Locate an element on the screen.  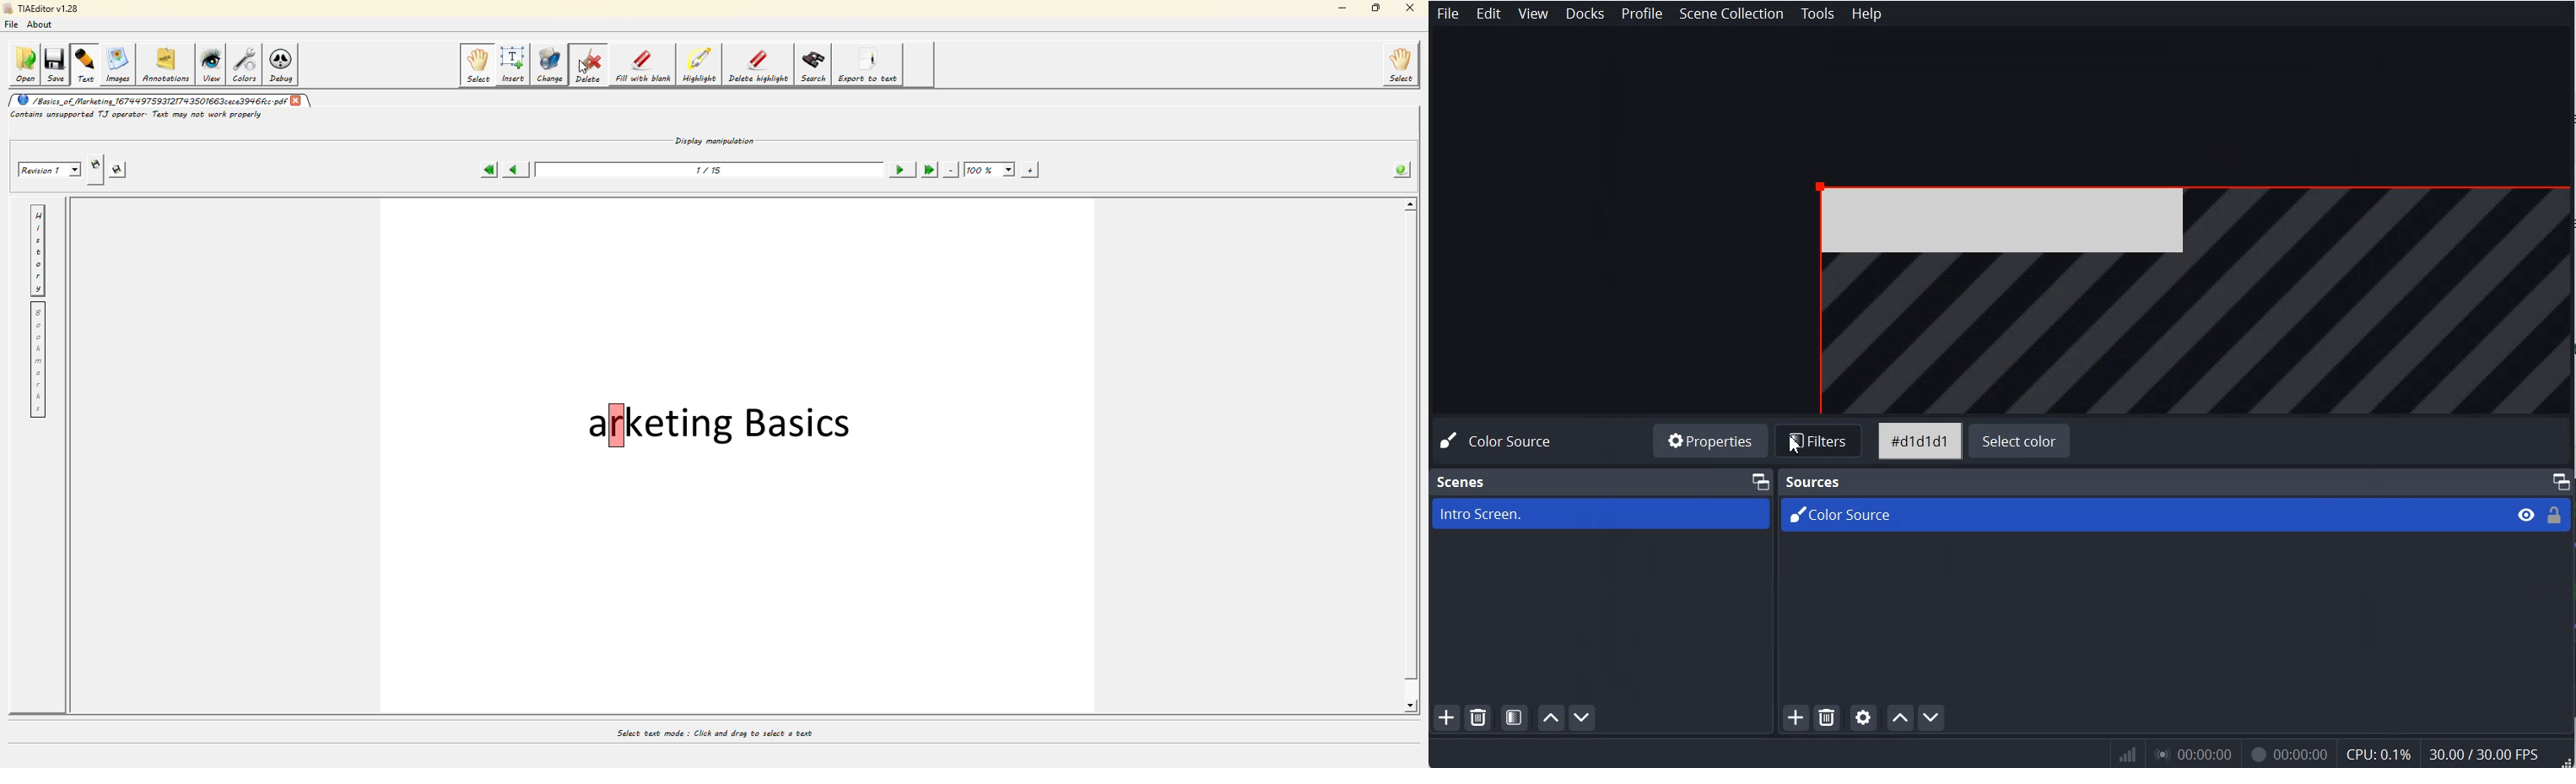
Move Scene Down is located at coordinates (1584, 718).